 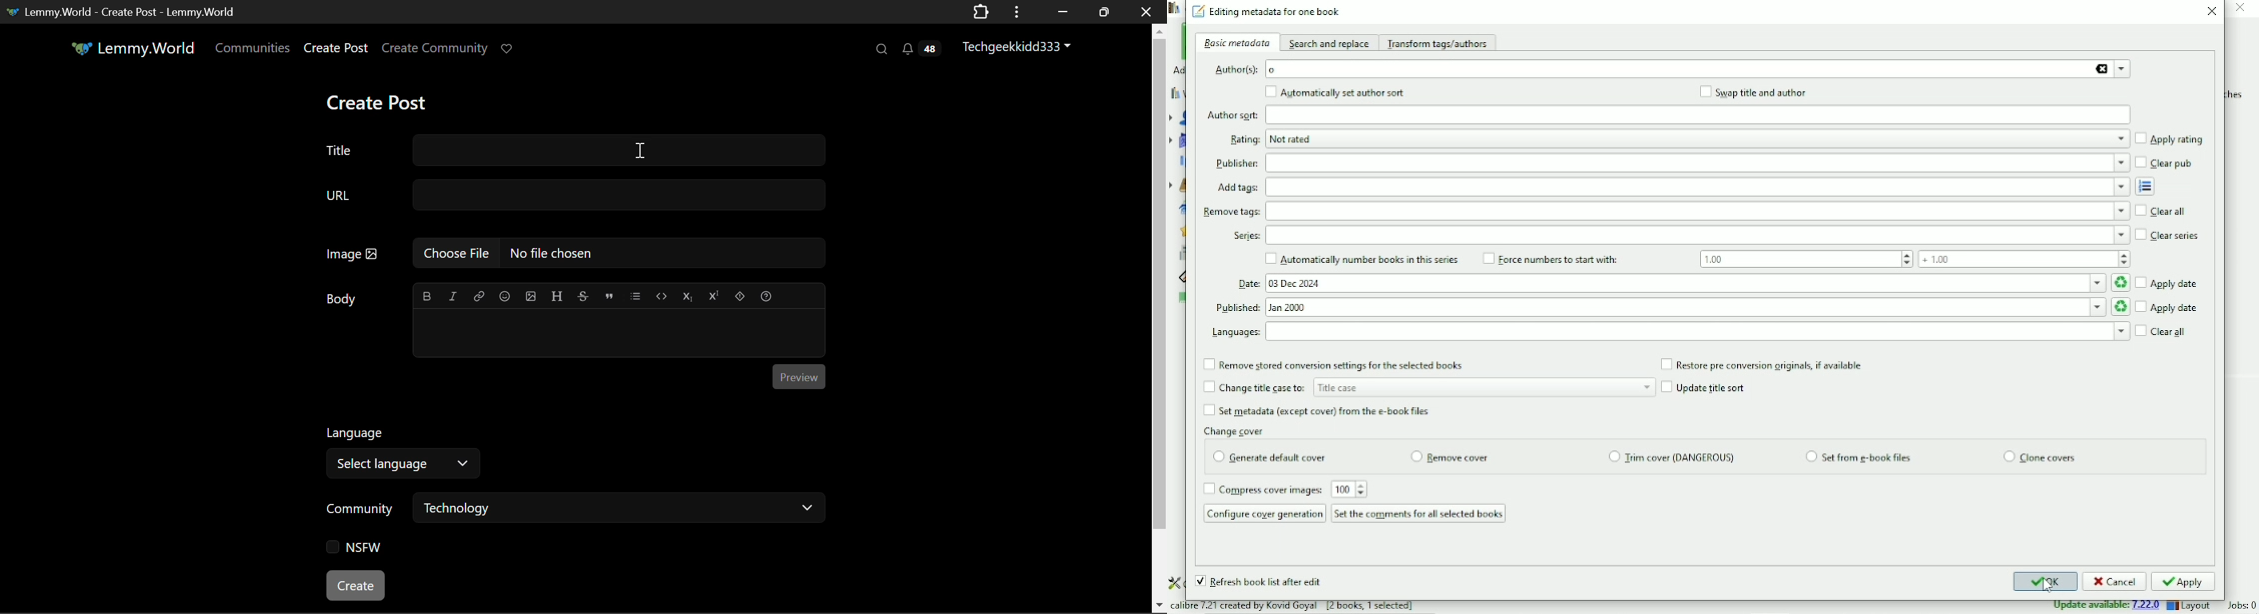 I want to click on NSFW Checkbox, so click(x=359, y=550).